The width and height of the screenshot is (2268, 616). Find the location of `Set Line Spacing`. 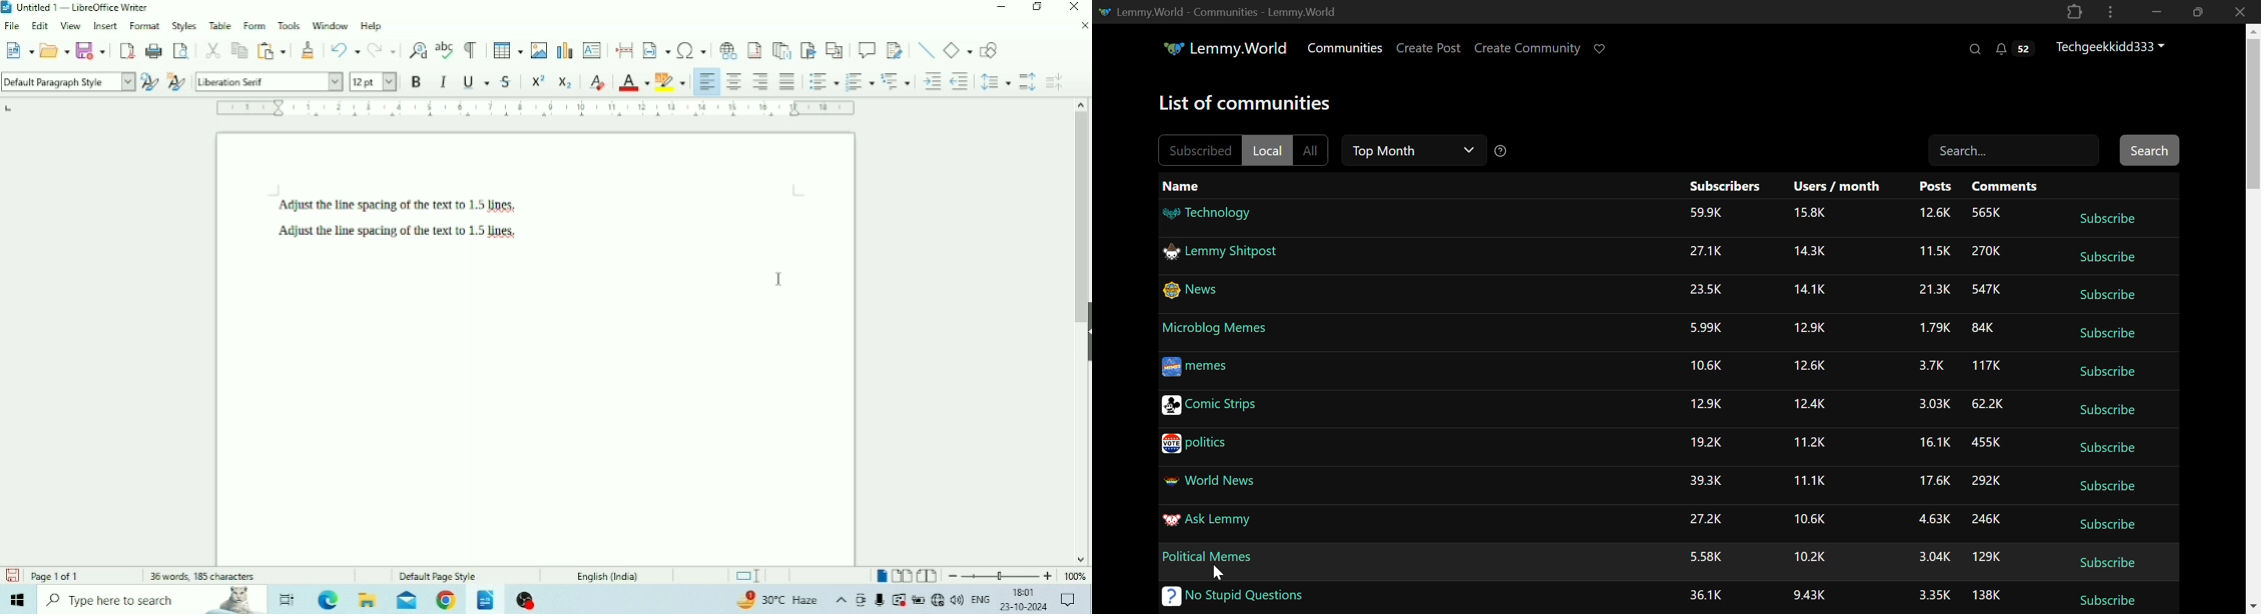

Set Line Spacing is located at coordinates (995, 82).